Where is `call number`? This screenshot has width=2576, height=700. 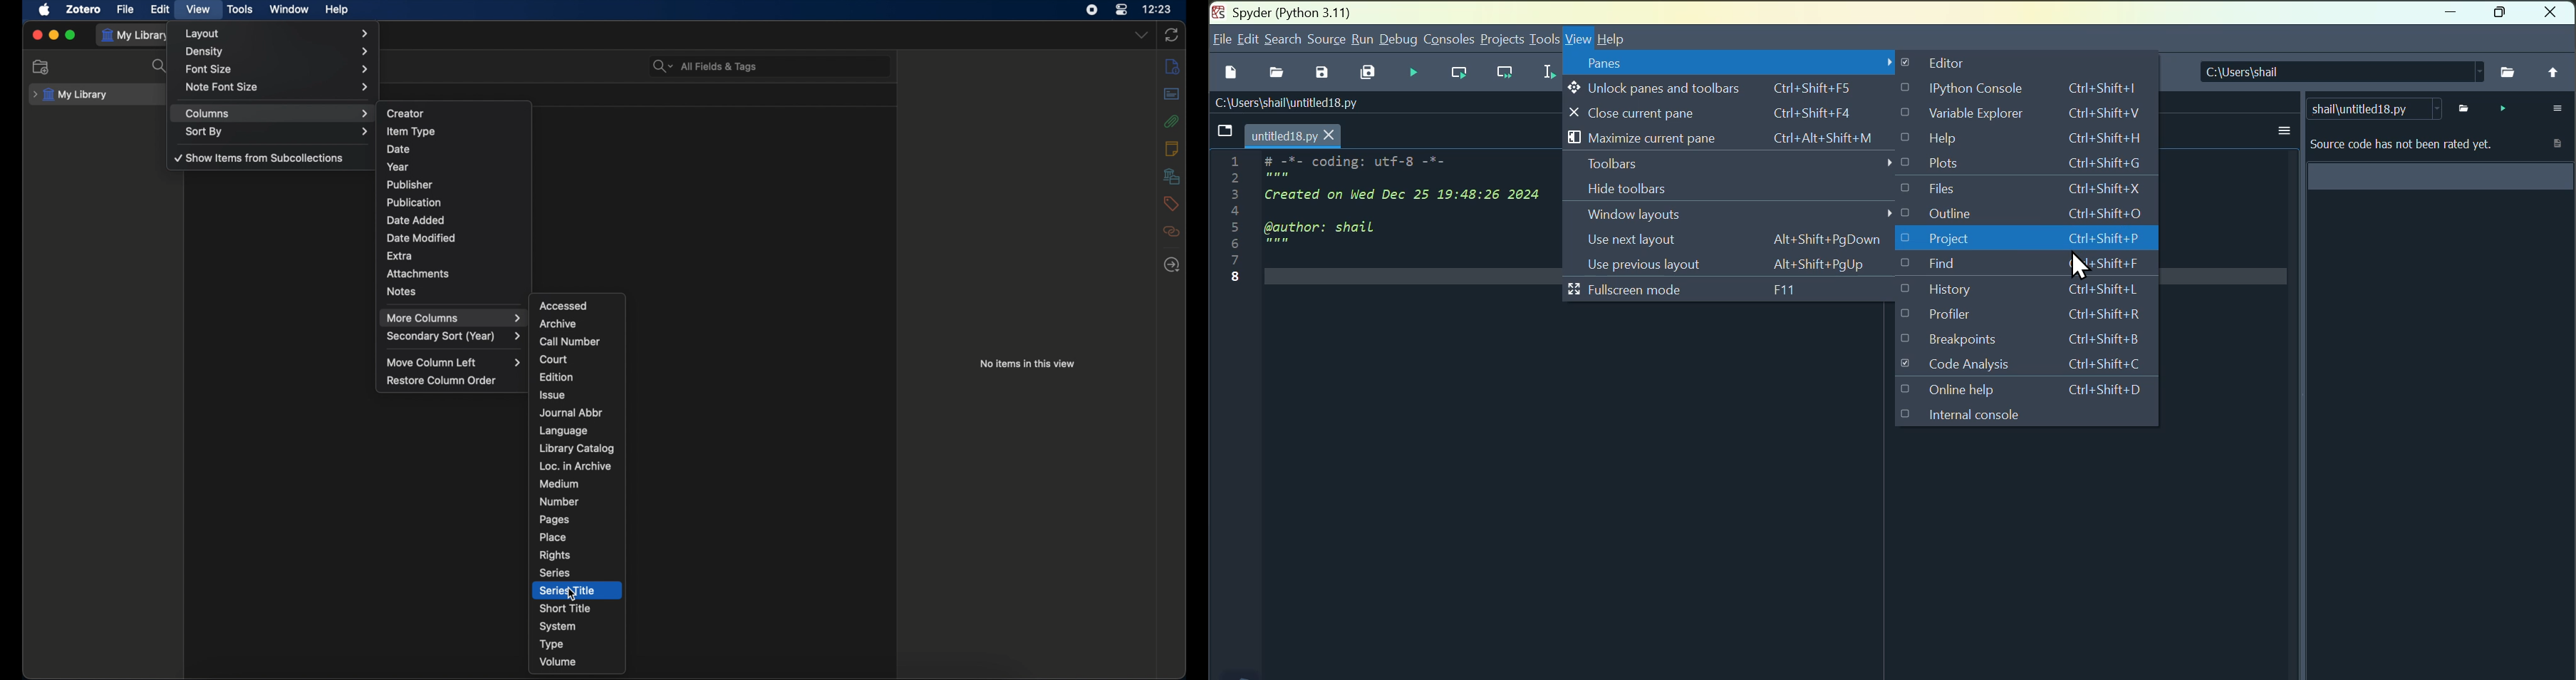 call number is located at coordinates (571, 342).